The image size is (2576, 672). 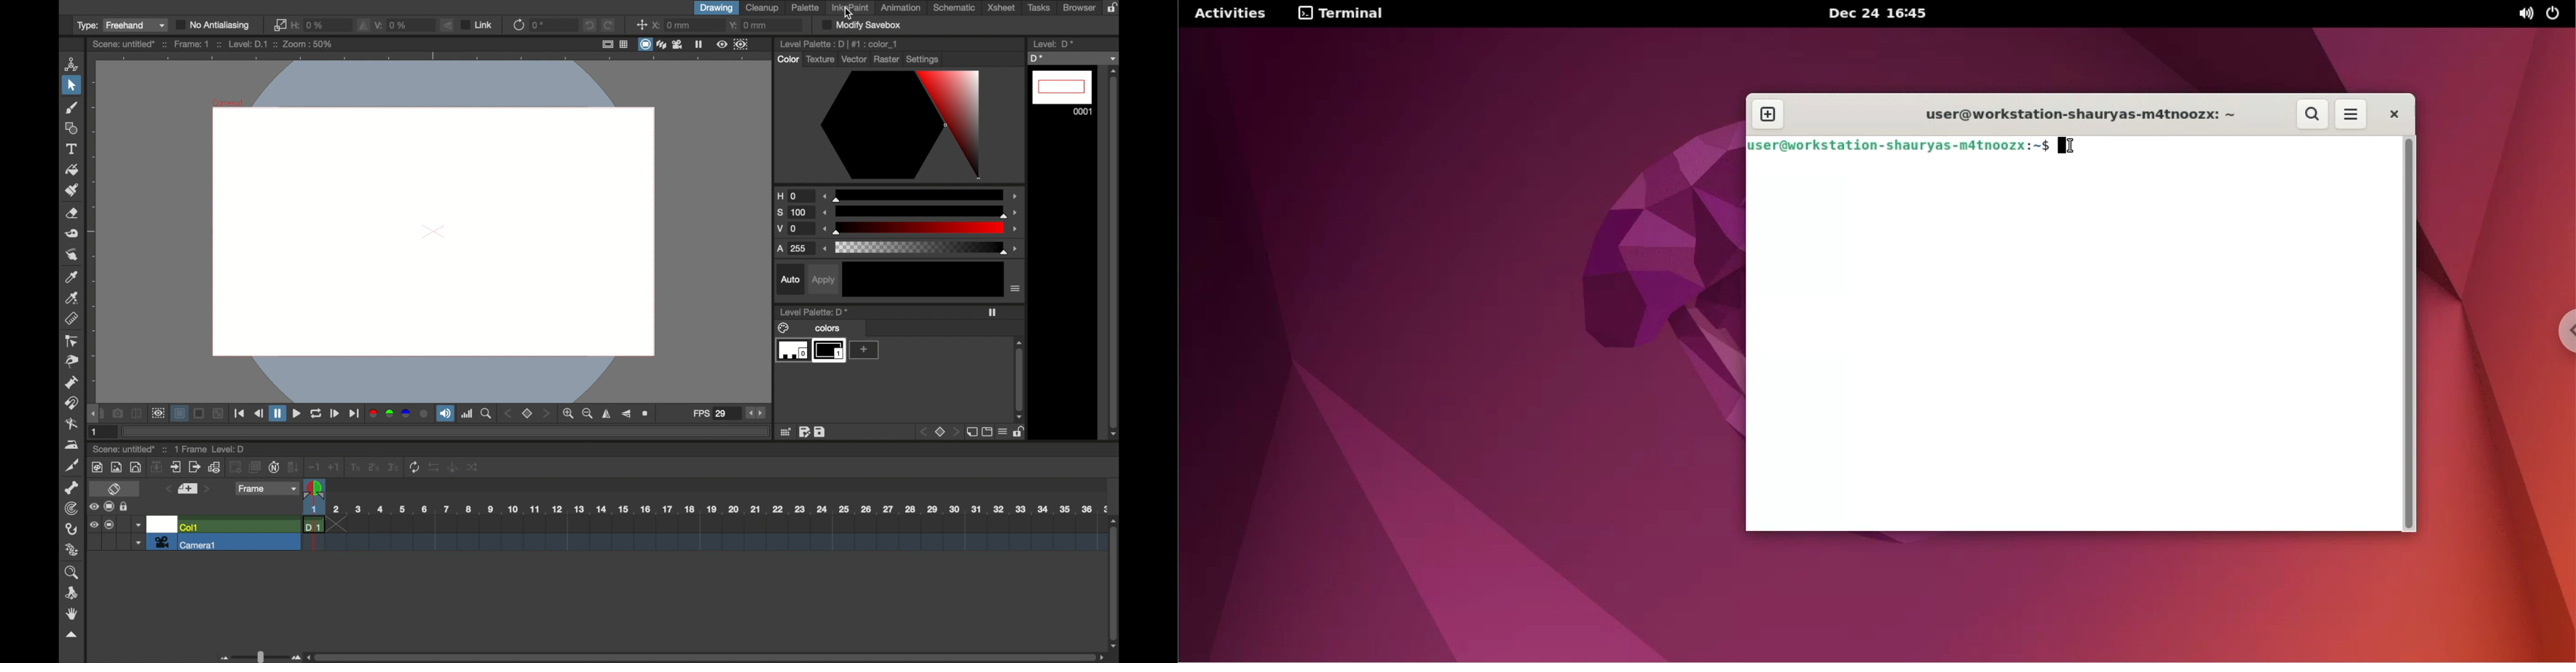 I want to click on change, so click(x=473, y=467).